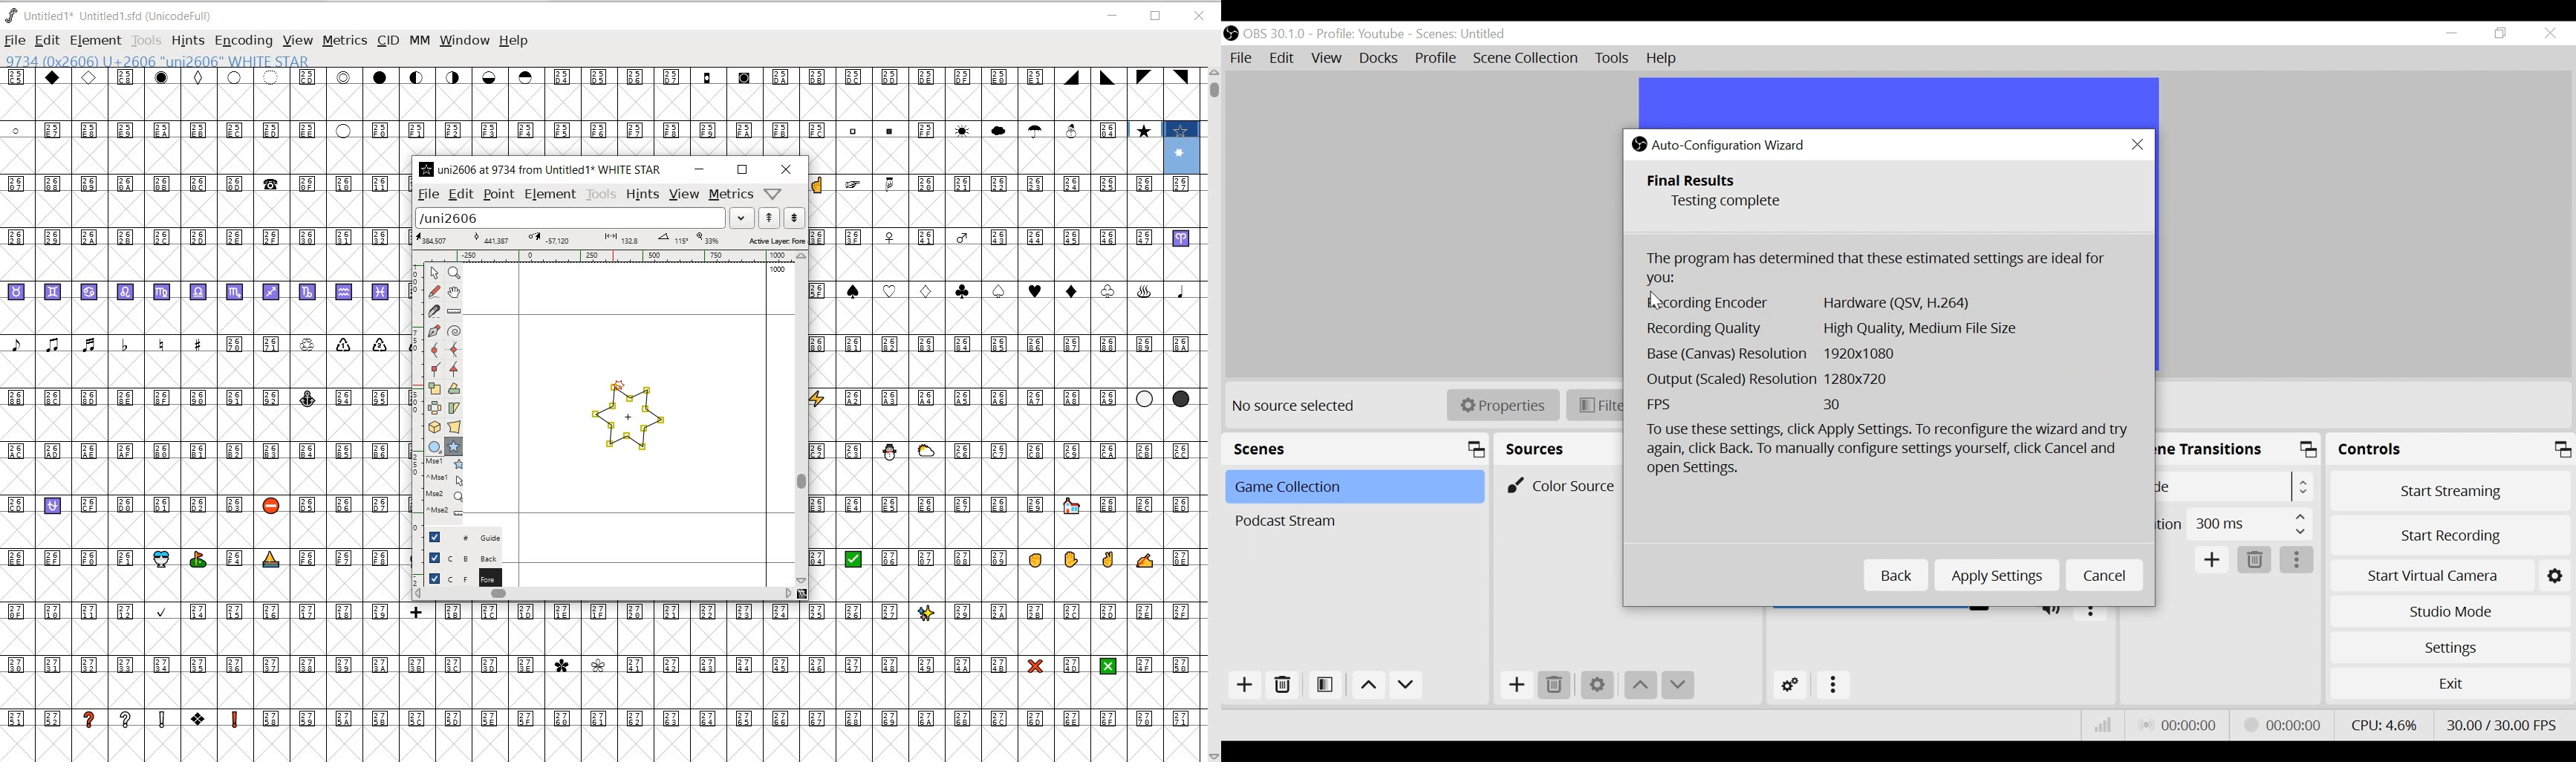 The height and width of the screenshot is (784, 2576). Describe the element at coordinates (1665, 59) in the screenshot. I see `Help` at that location.